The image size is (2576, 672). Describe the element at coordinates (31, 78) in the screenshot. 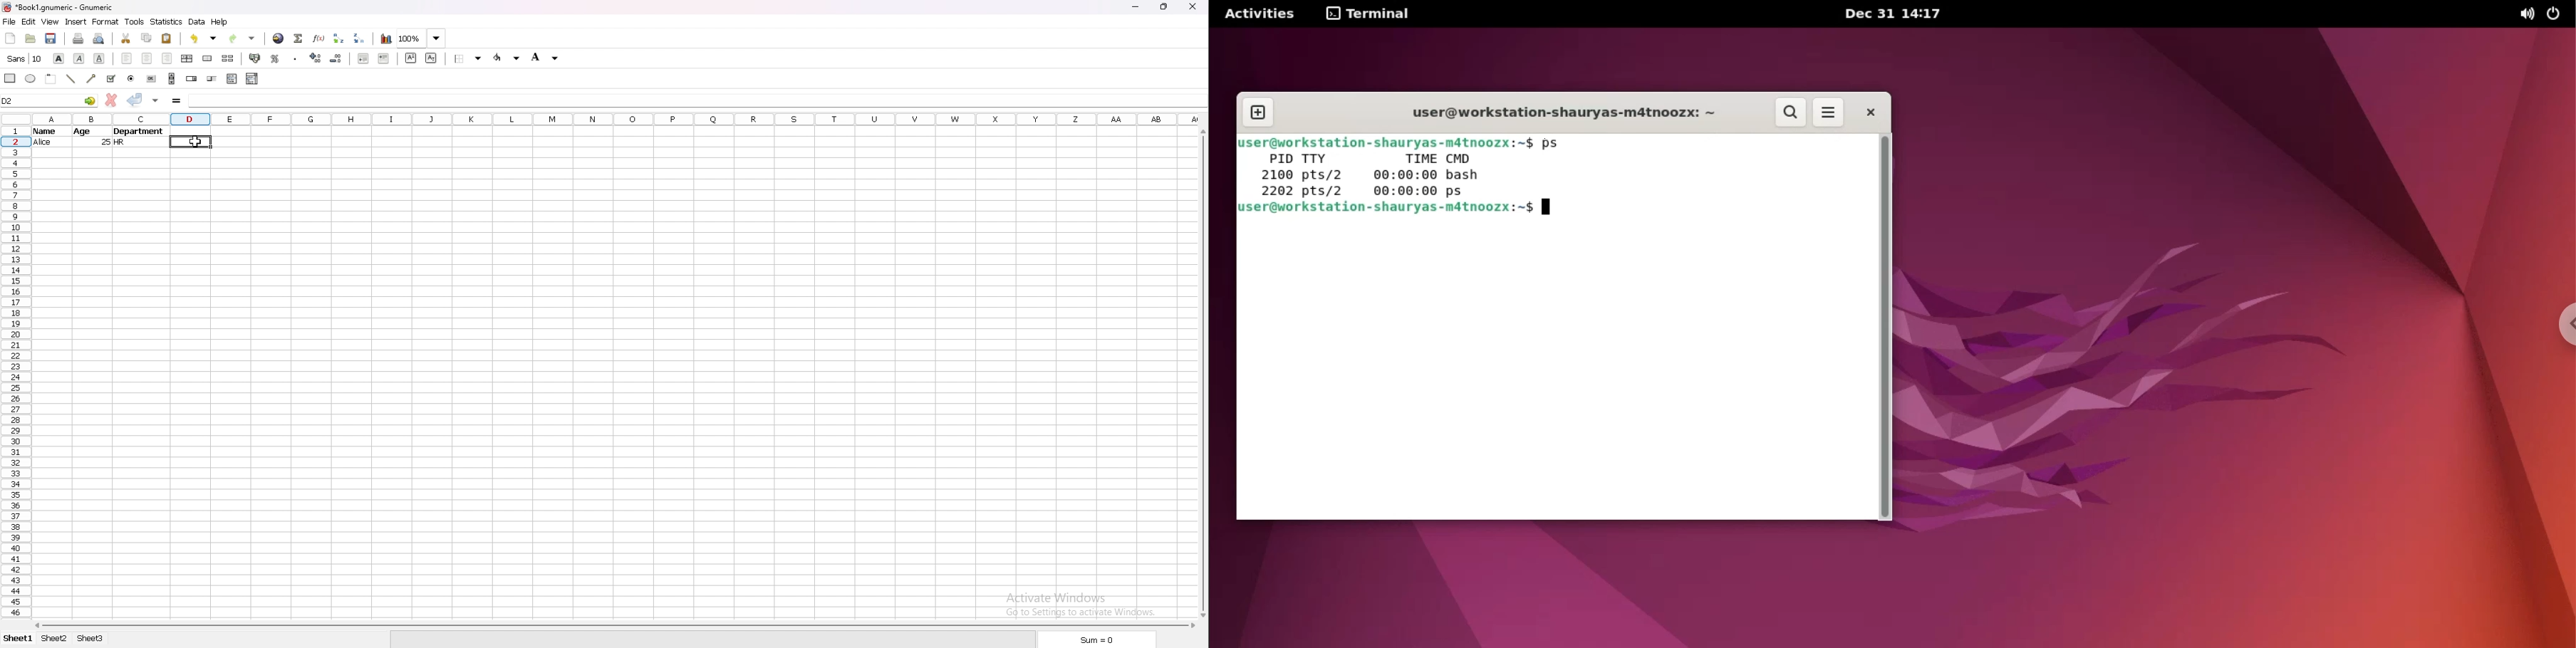

I see `ellipse` at that location.